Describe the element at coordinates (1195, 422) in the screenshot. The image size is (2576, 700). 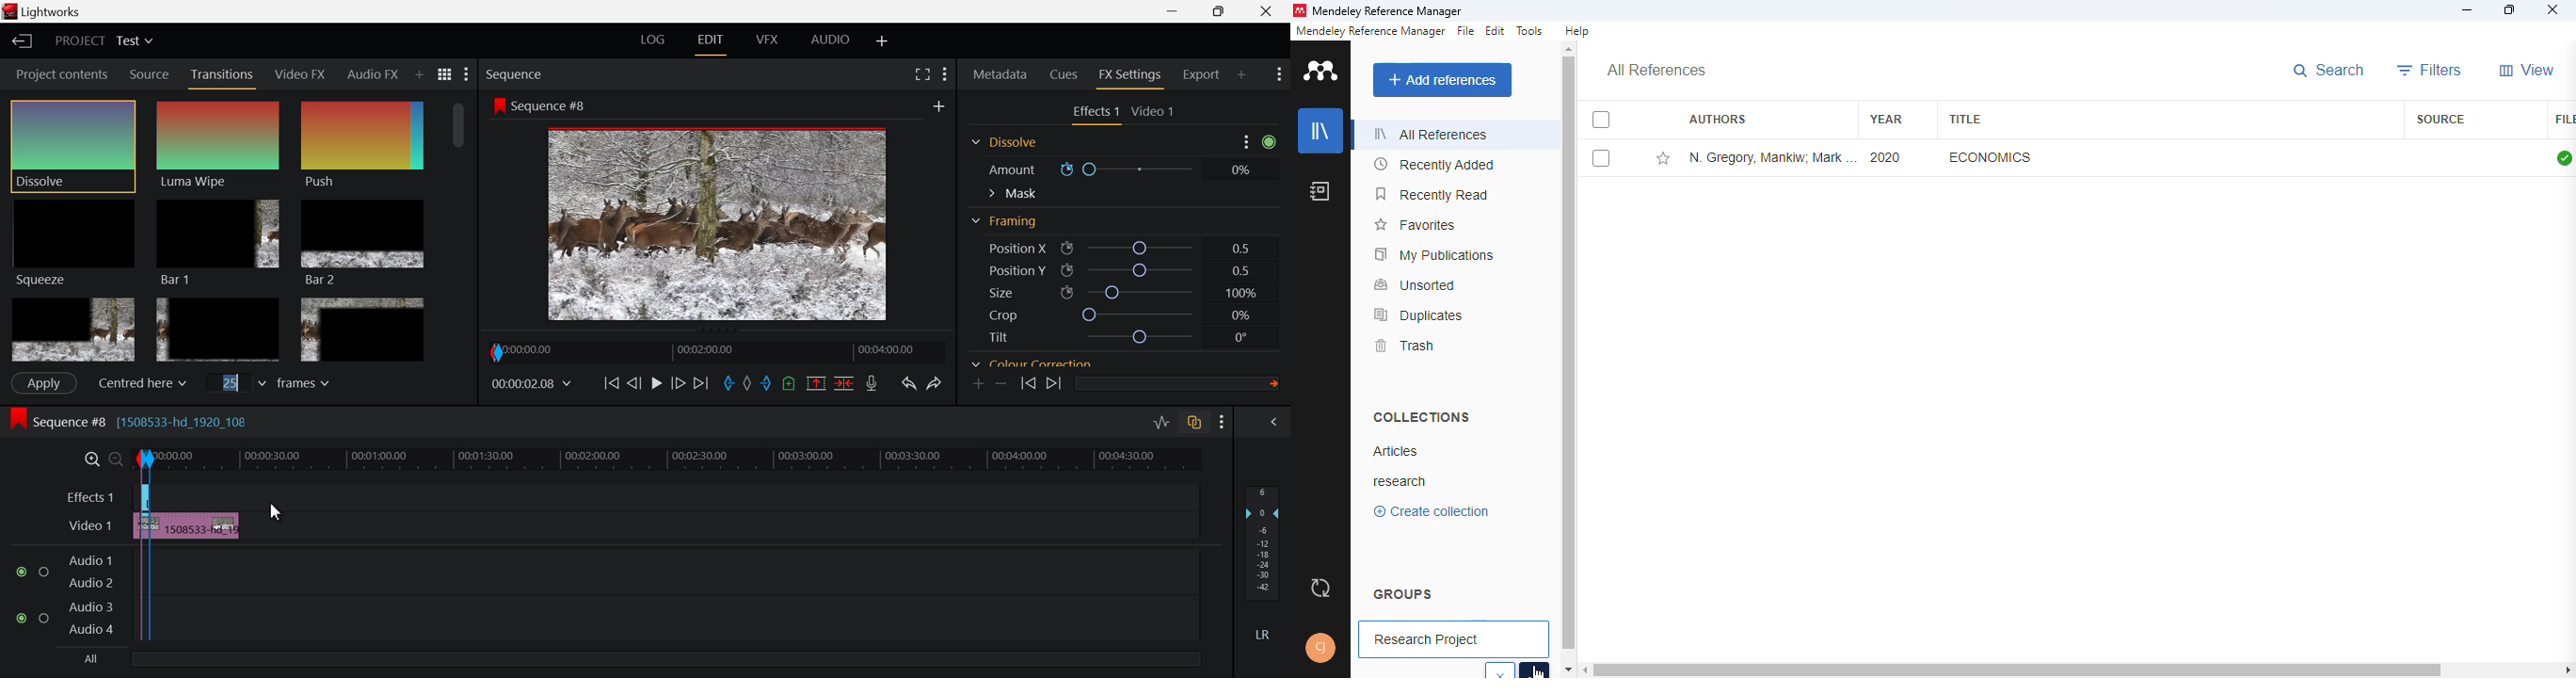
I see `Toggle auto track sync` at that location.